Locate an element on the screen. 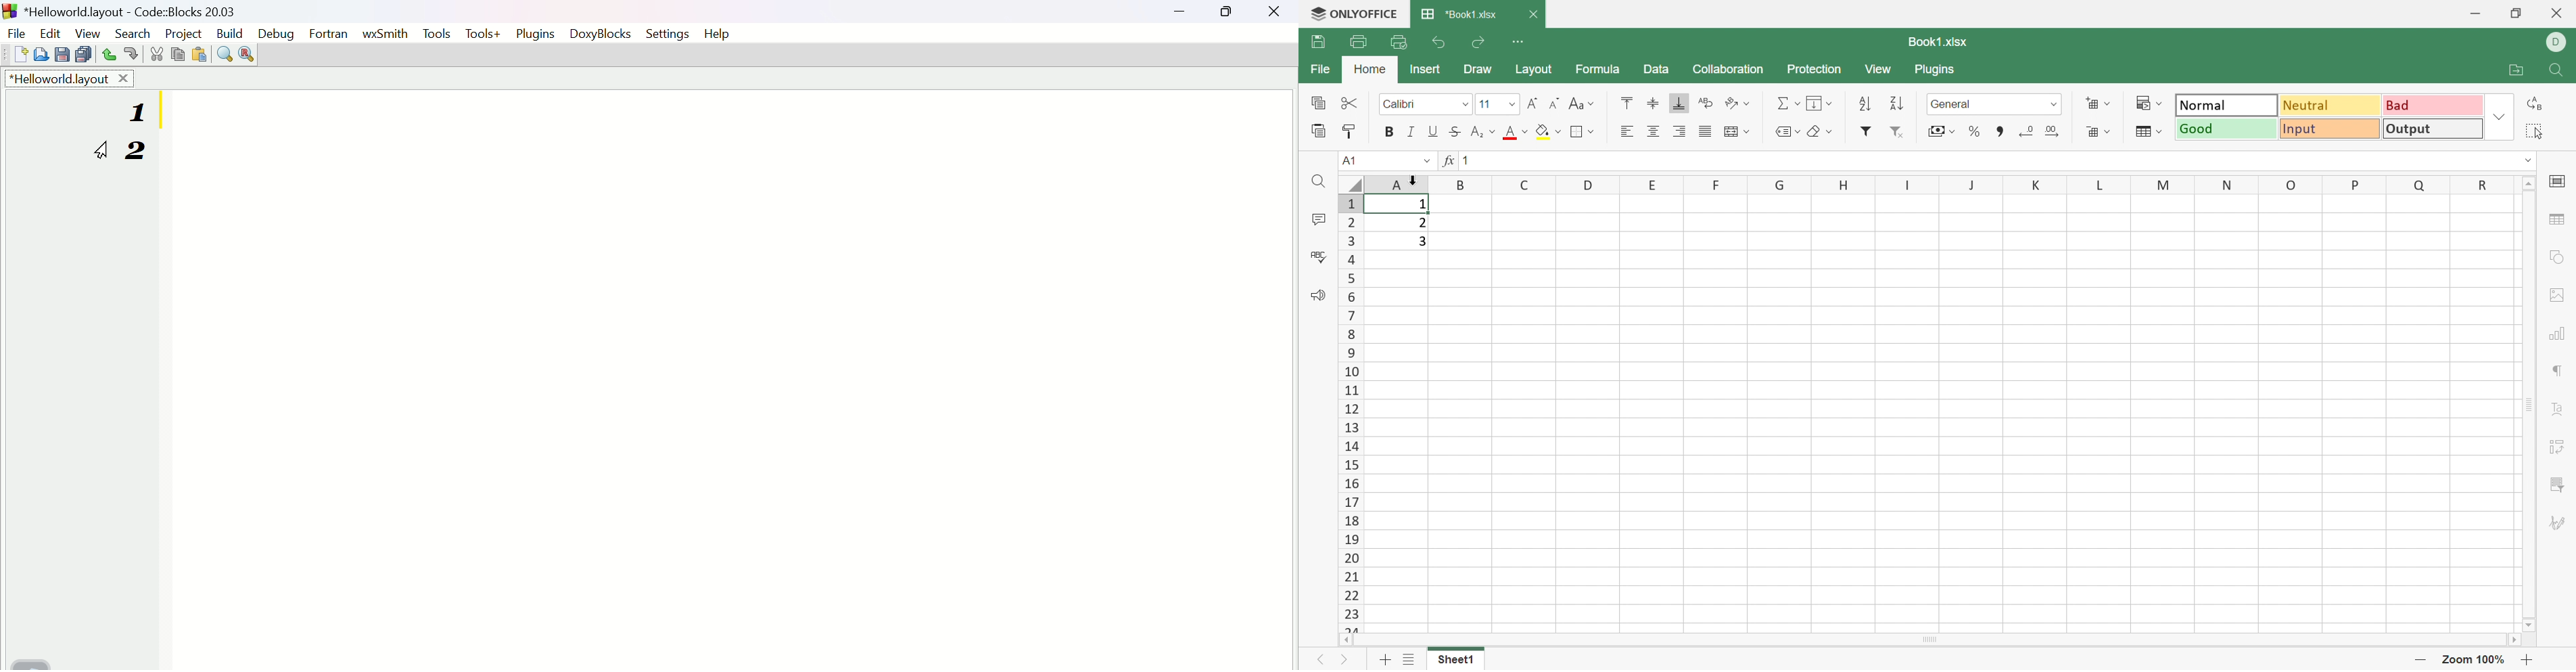  Delete cells is located at coordinates (2098, 131).